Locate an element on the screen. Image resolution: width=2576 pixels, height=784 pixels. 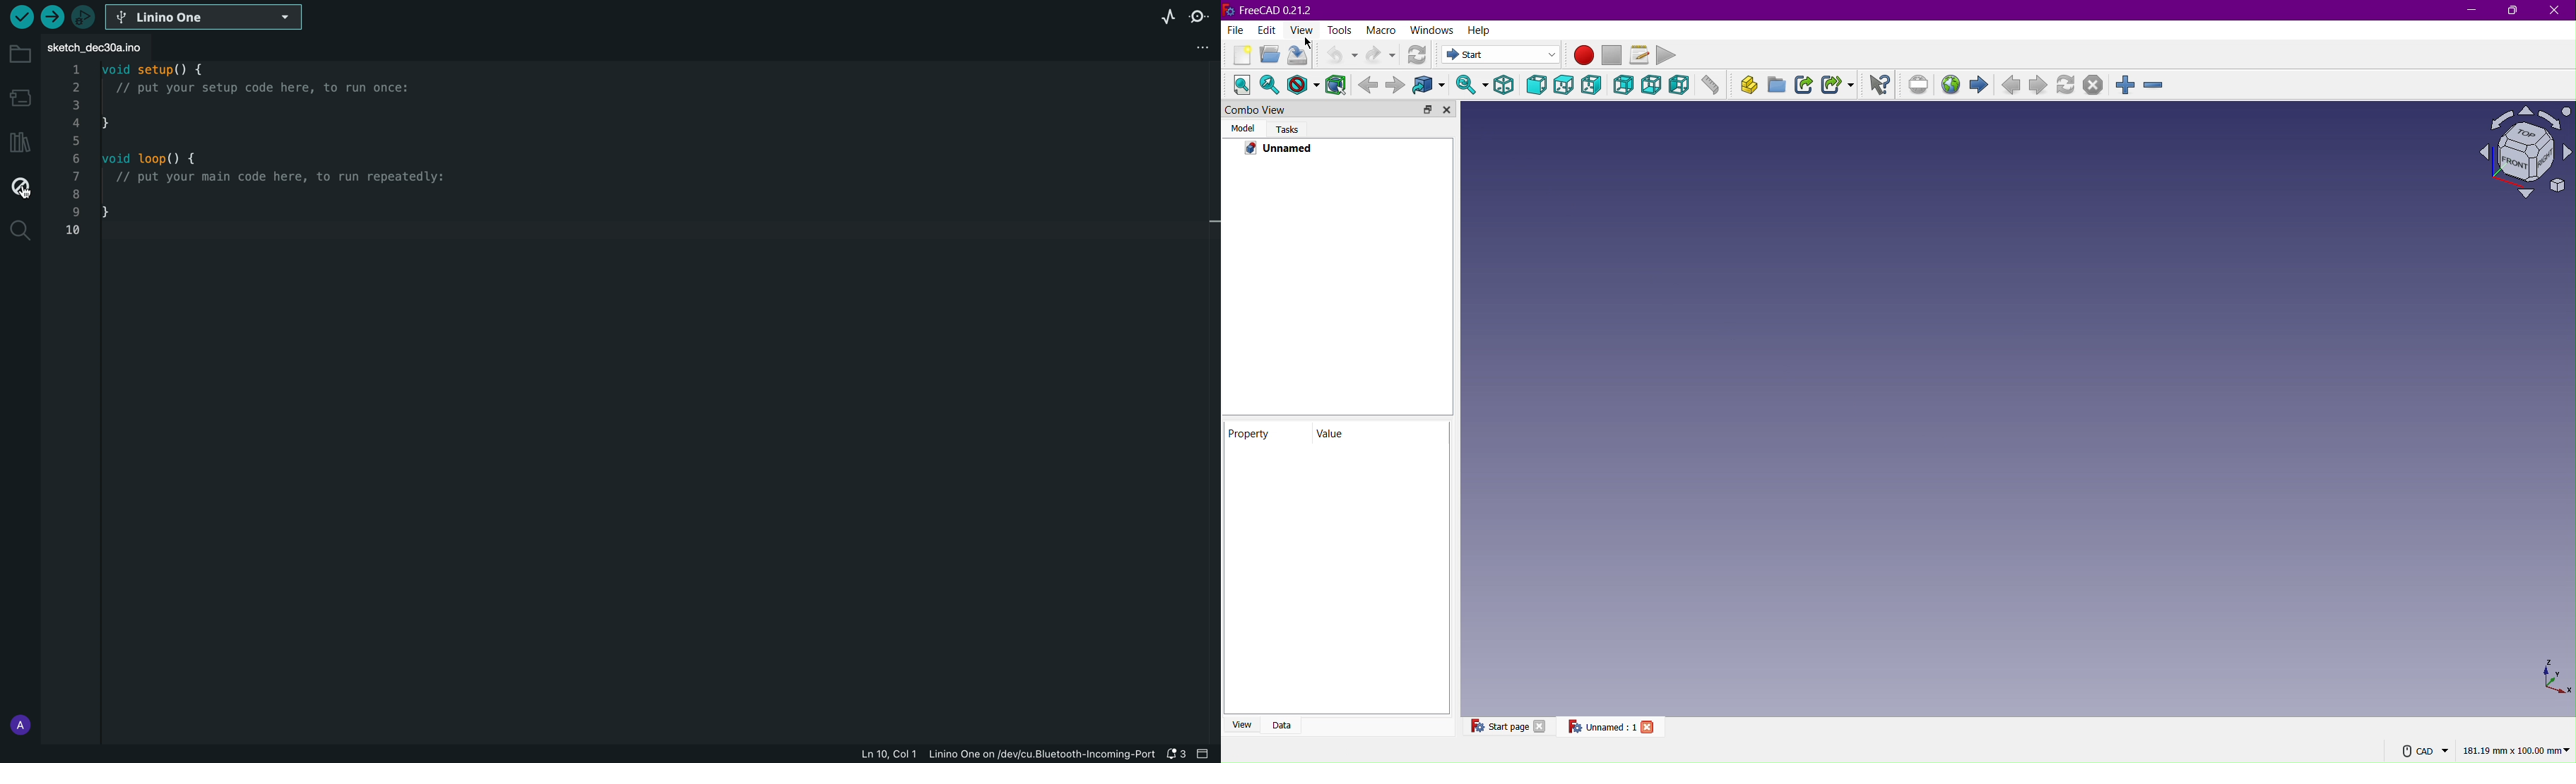
Help is located at coordinates (1482, 30).